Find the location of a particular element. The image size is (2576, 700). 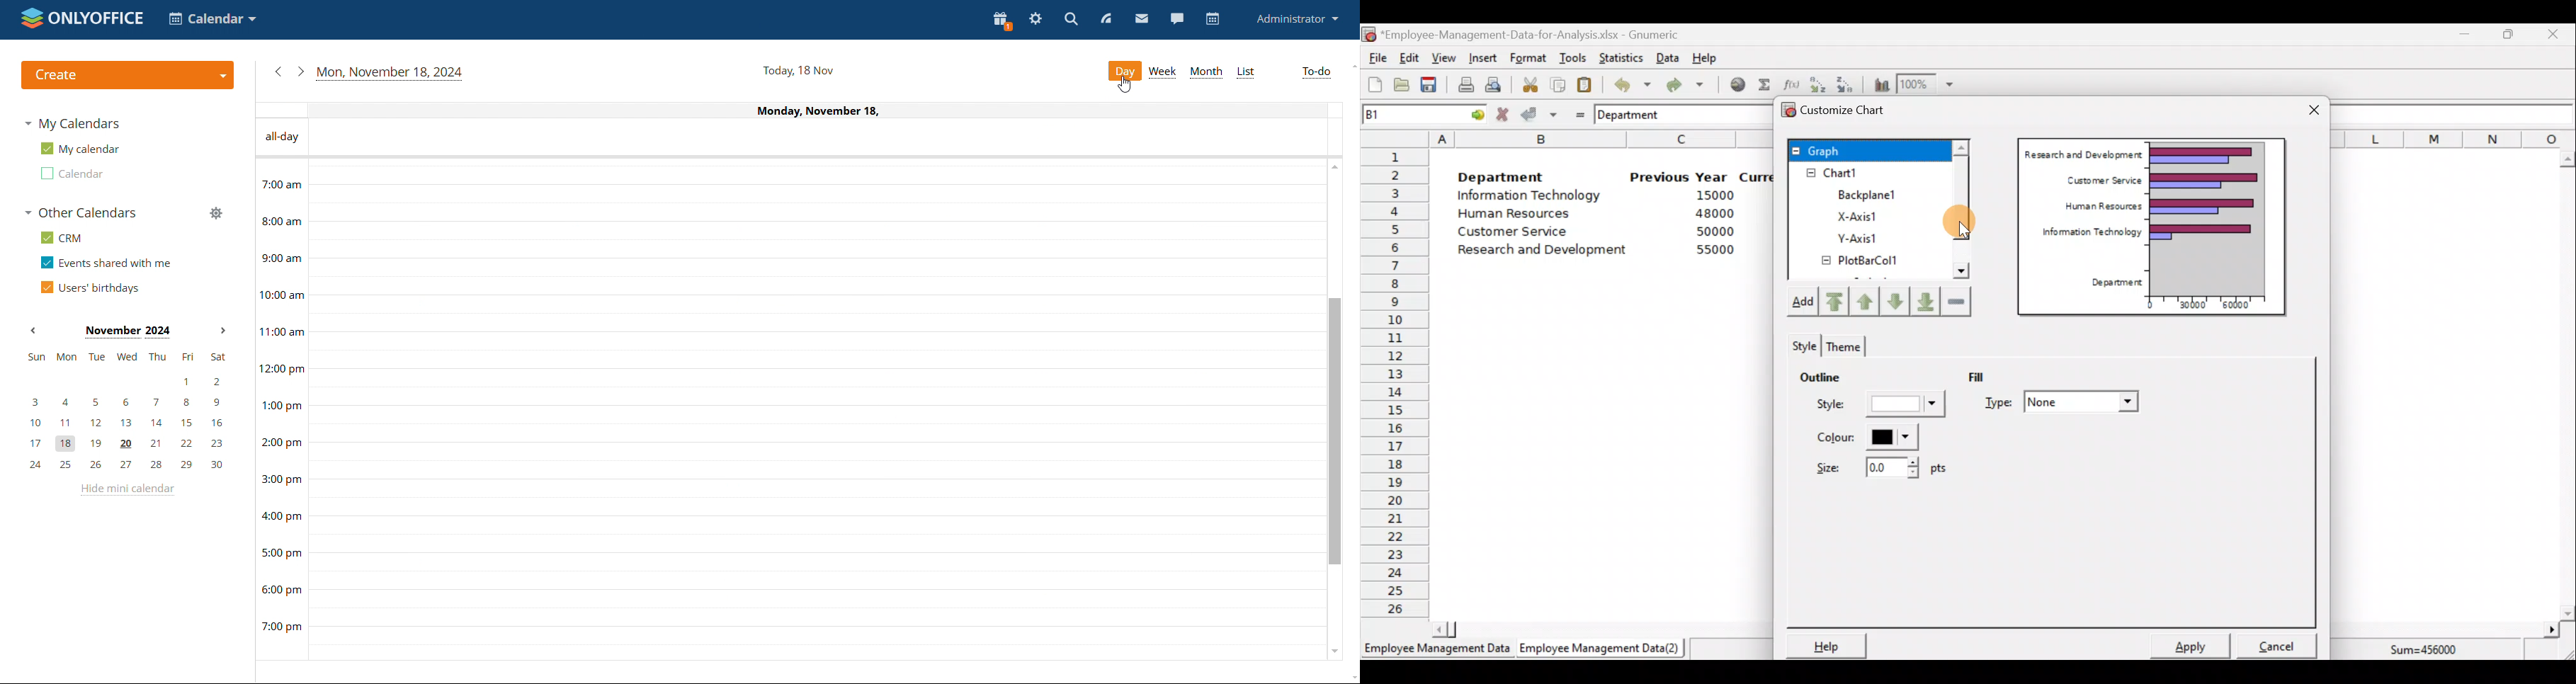

Scroll bar is located at coordinates (1596, 628).